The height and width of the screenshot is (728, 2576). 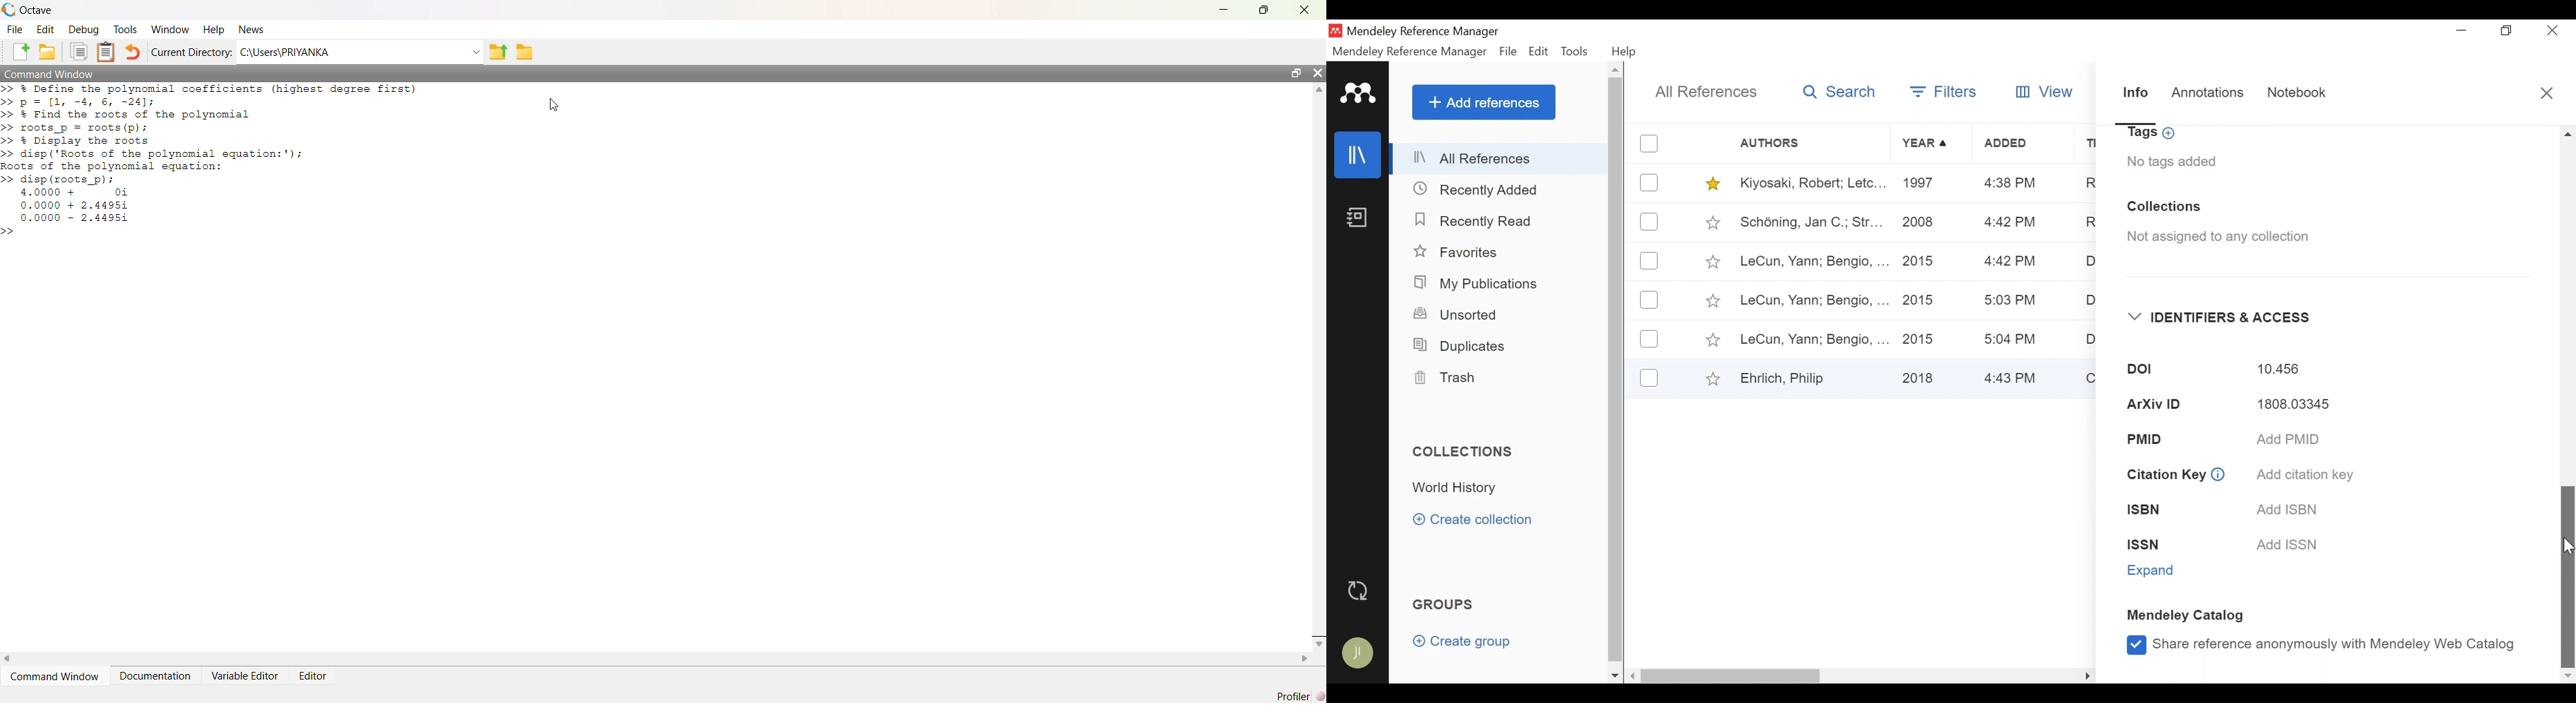 What do you see at coordinates (2015, 377) in the screenshot?
I see `4:43 PM` at bounding box center [2015, 377].